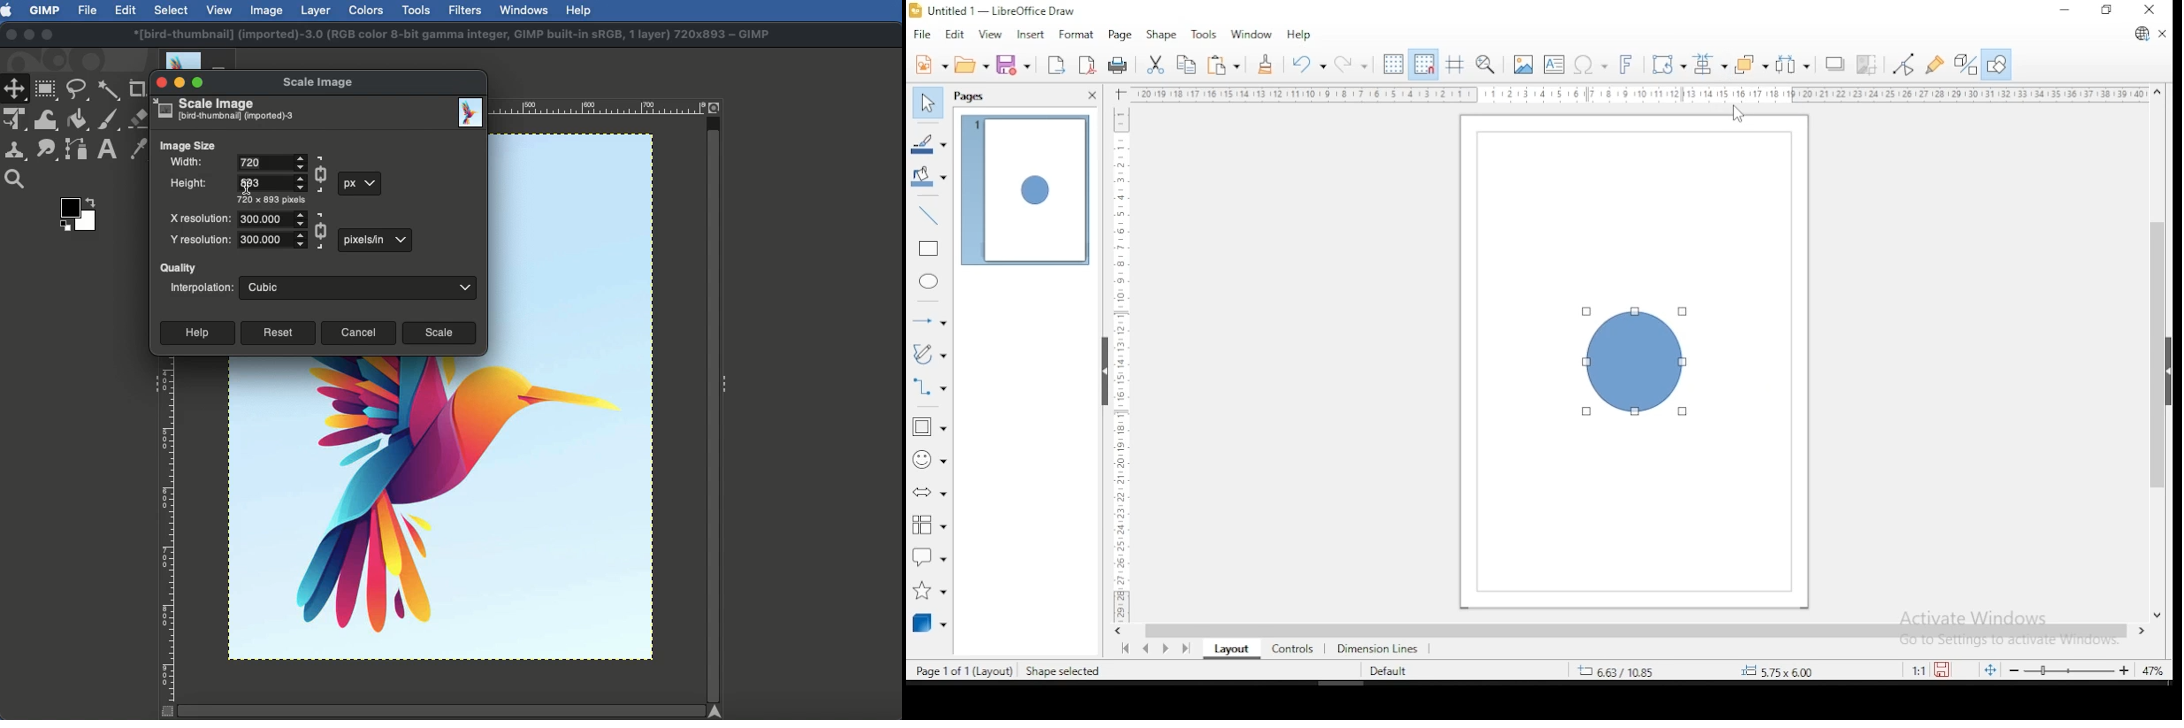 This screenshot has height=728, width=2184. I want to click on line color, so click(930, 145).